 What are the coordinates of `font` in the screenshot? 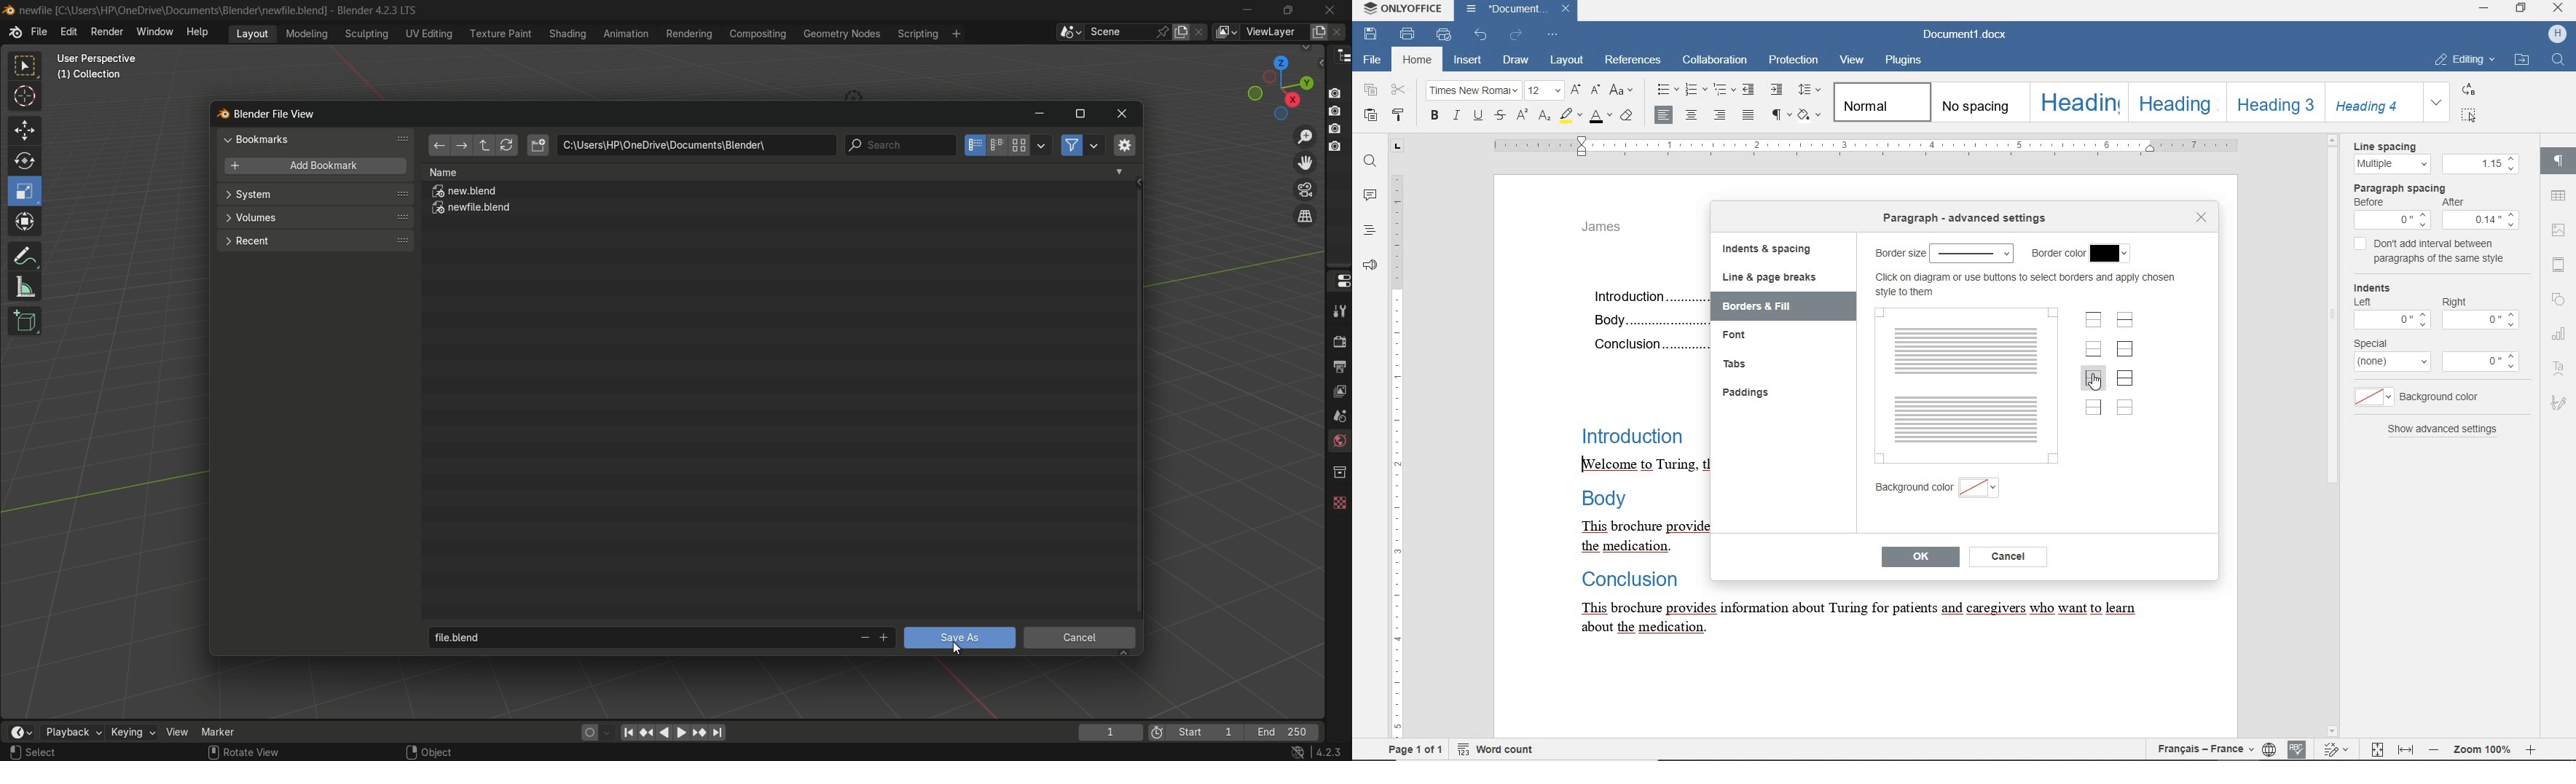 It's located at (1749, 335).